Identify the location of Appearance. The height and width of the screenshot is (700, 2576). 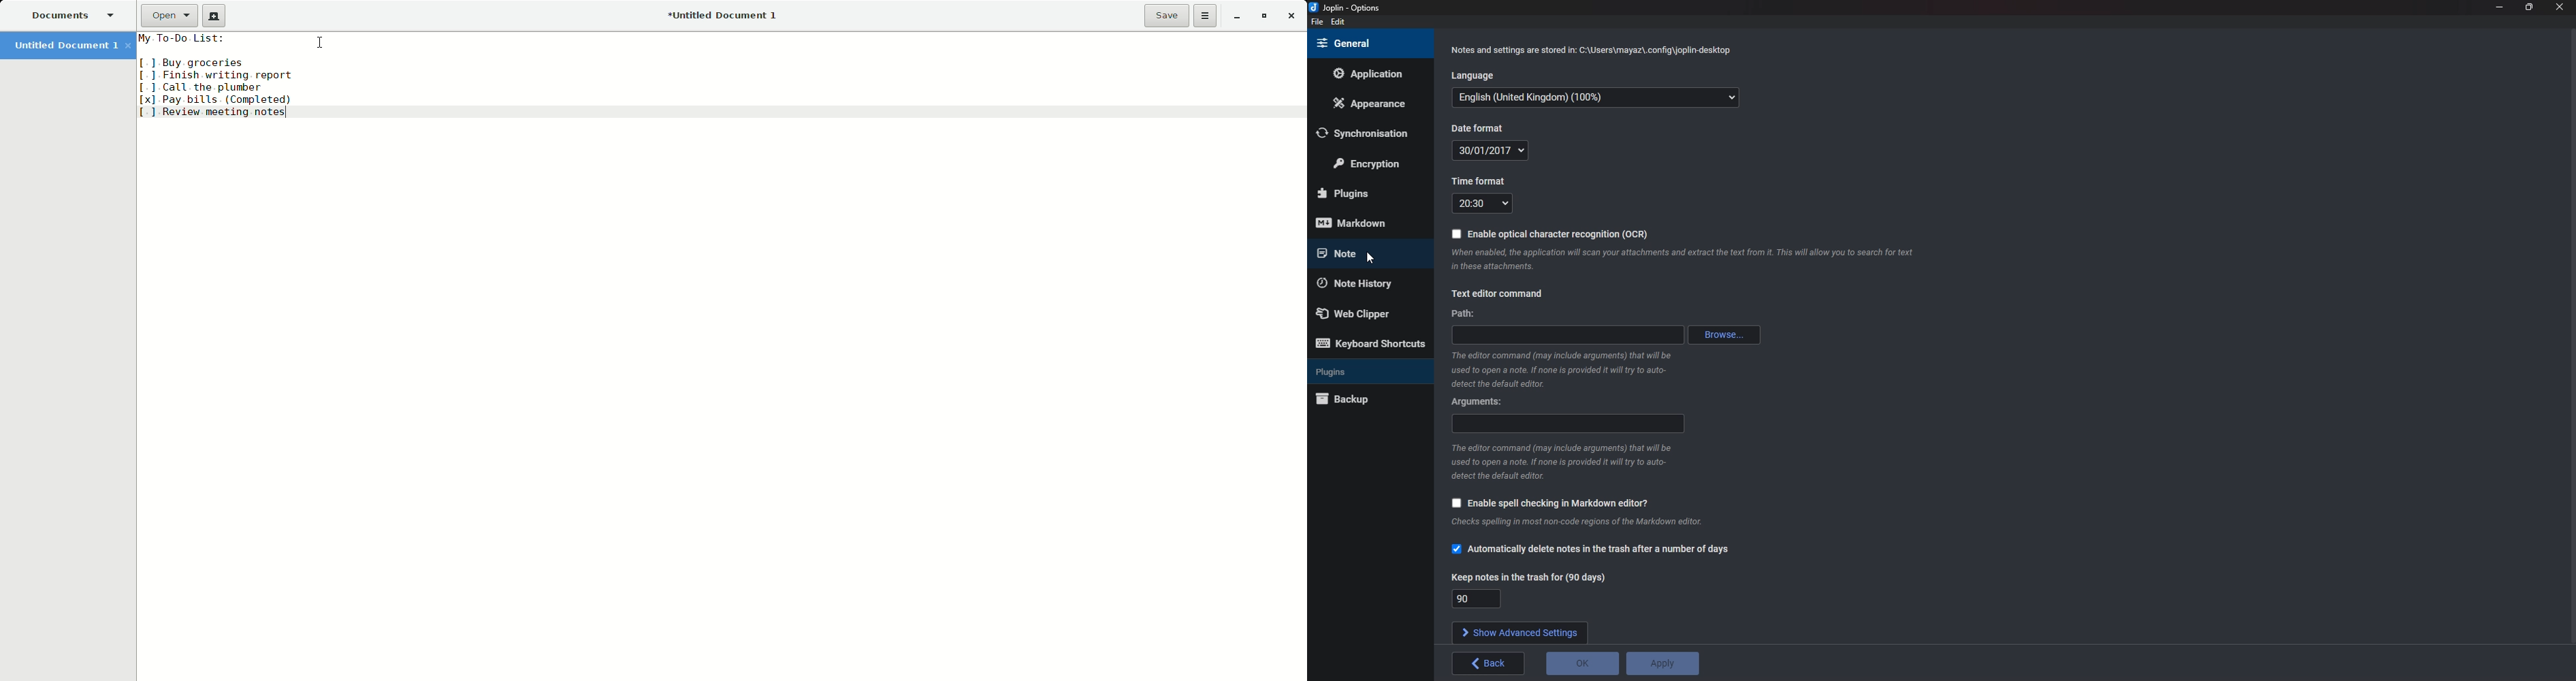
(1372, 103).